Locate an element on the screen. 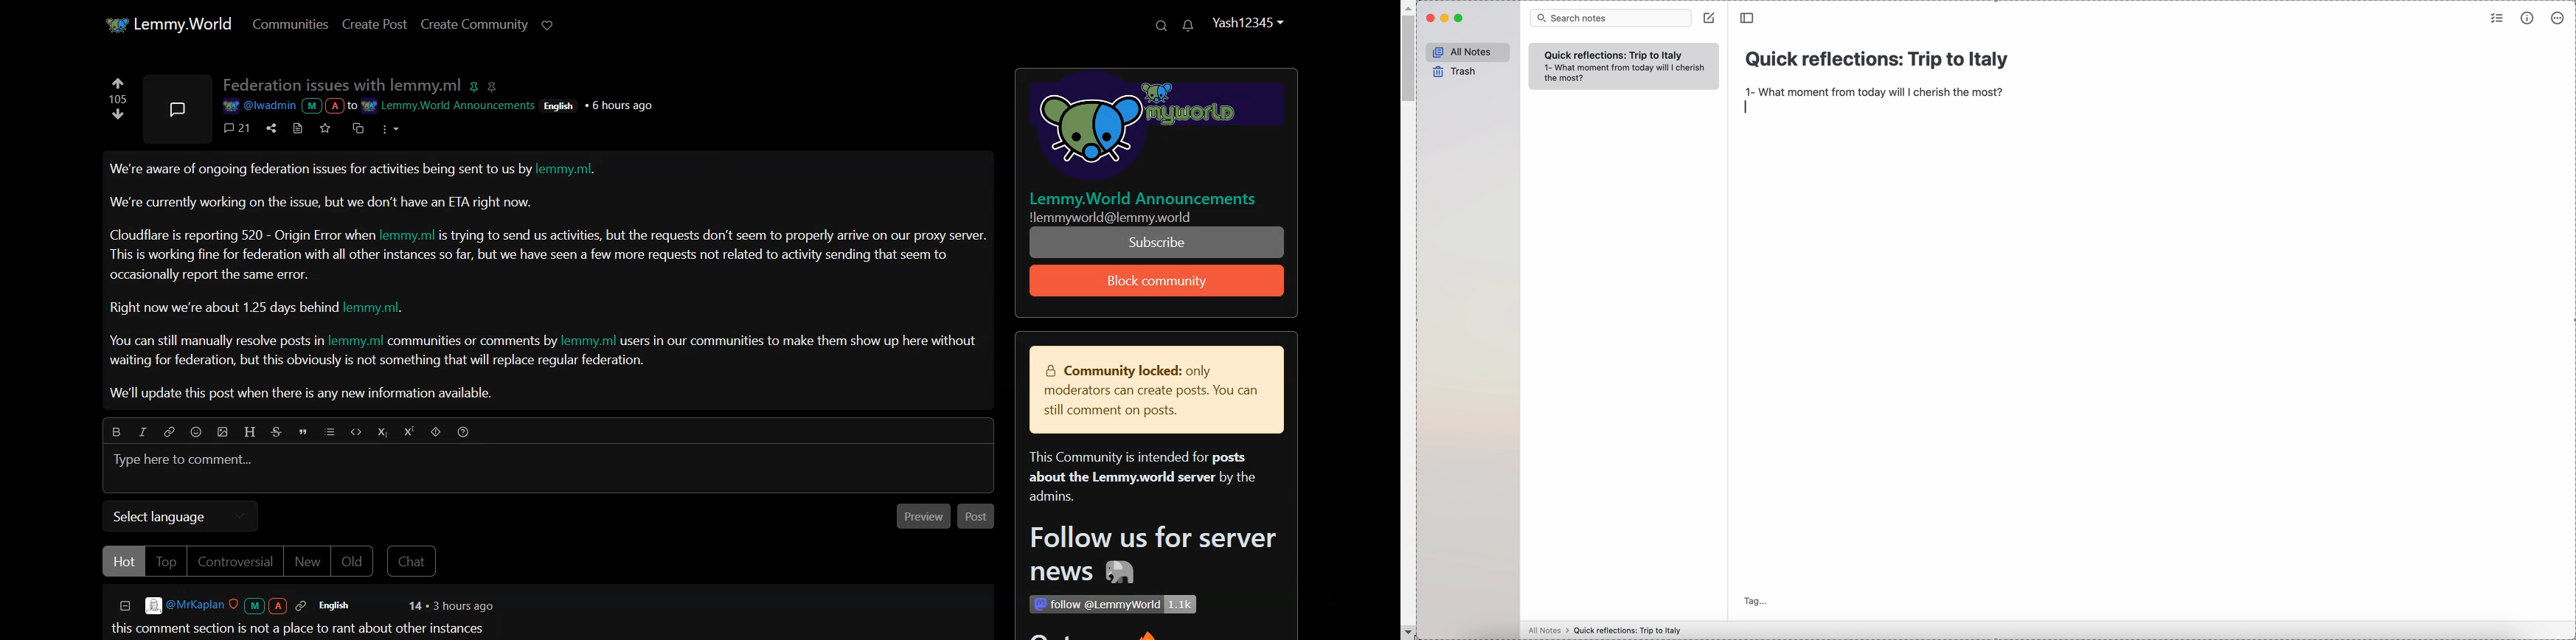 The image size is (2576, 644). lemmy.ml is located at coordinates (406, 235).